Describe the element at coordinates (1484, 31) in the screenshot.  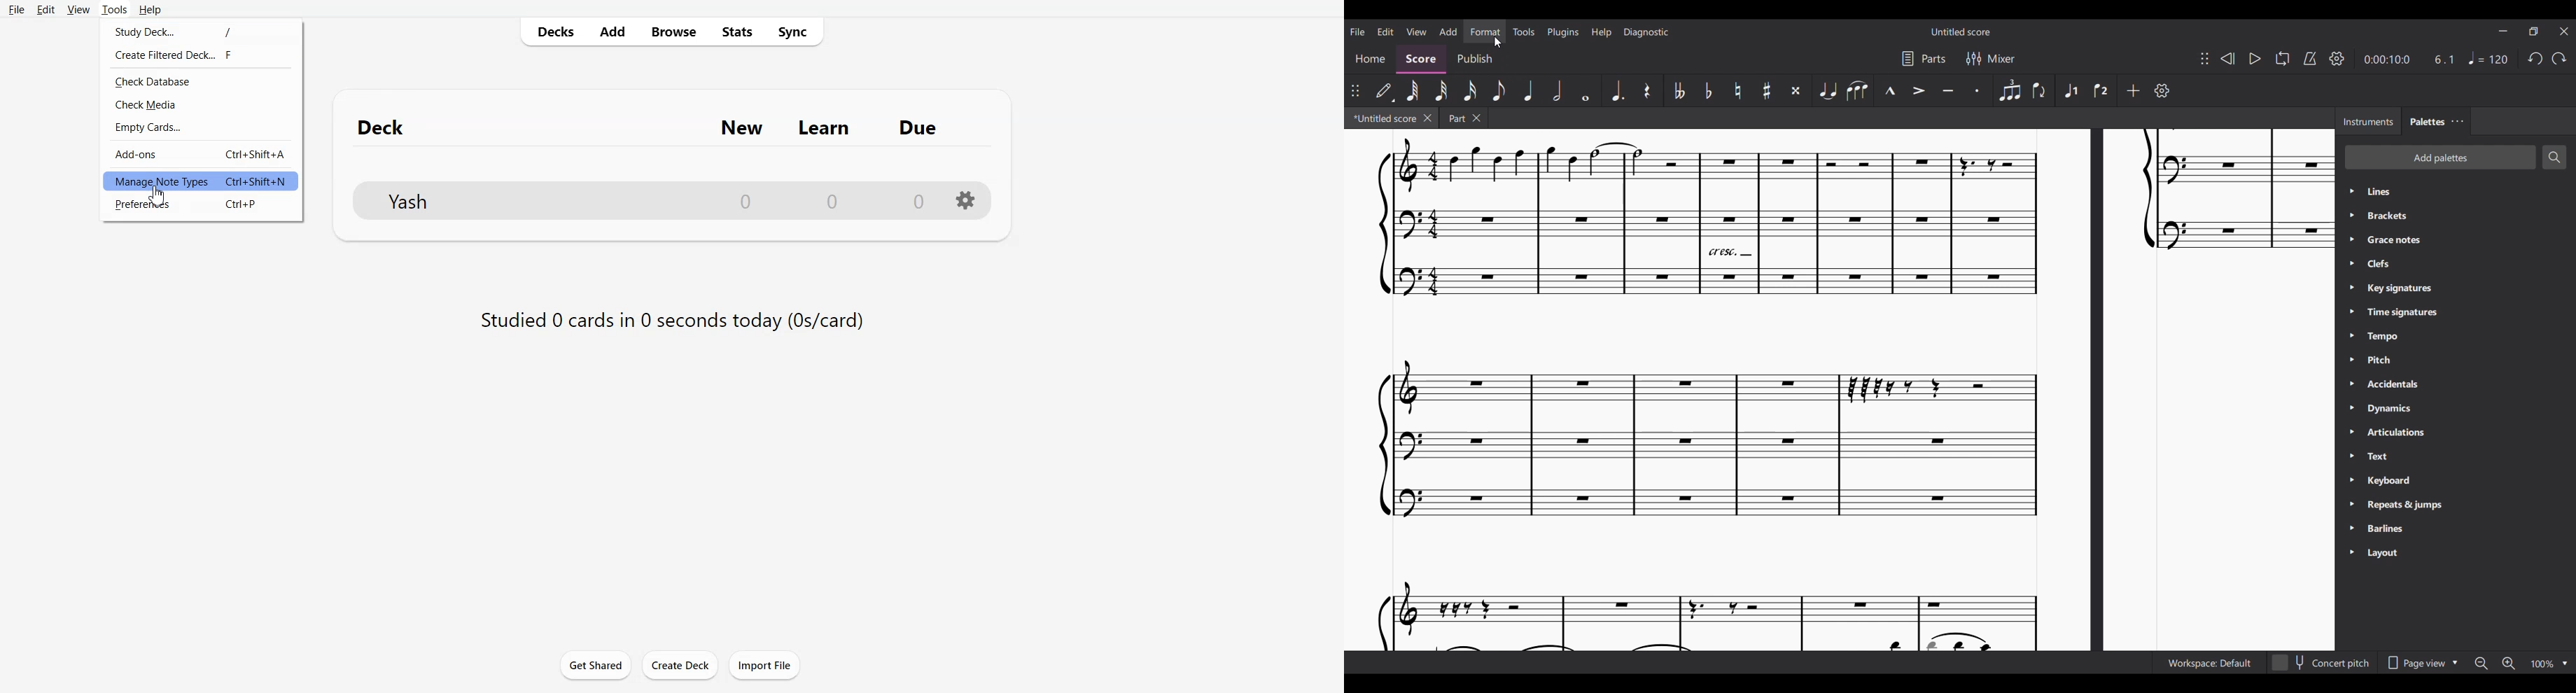
I see `Format menu, highlighted by cursor` at that location.